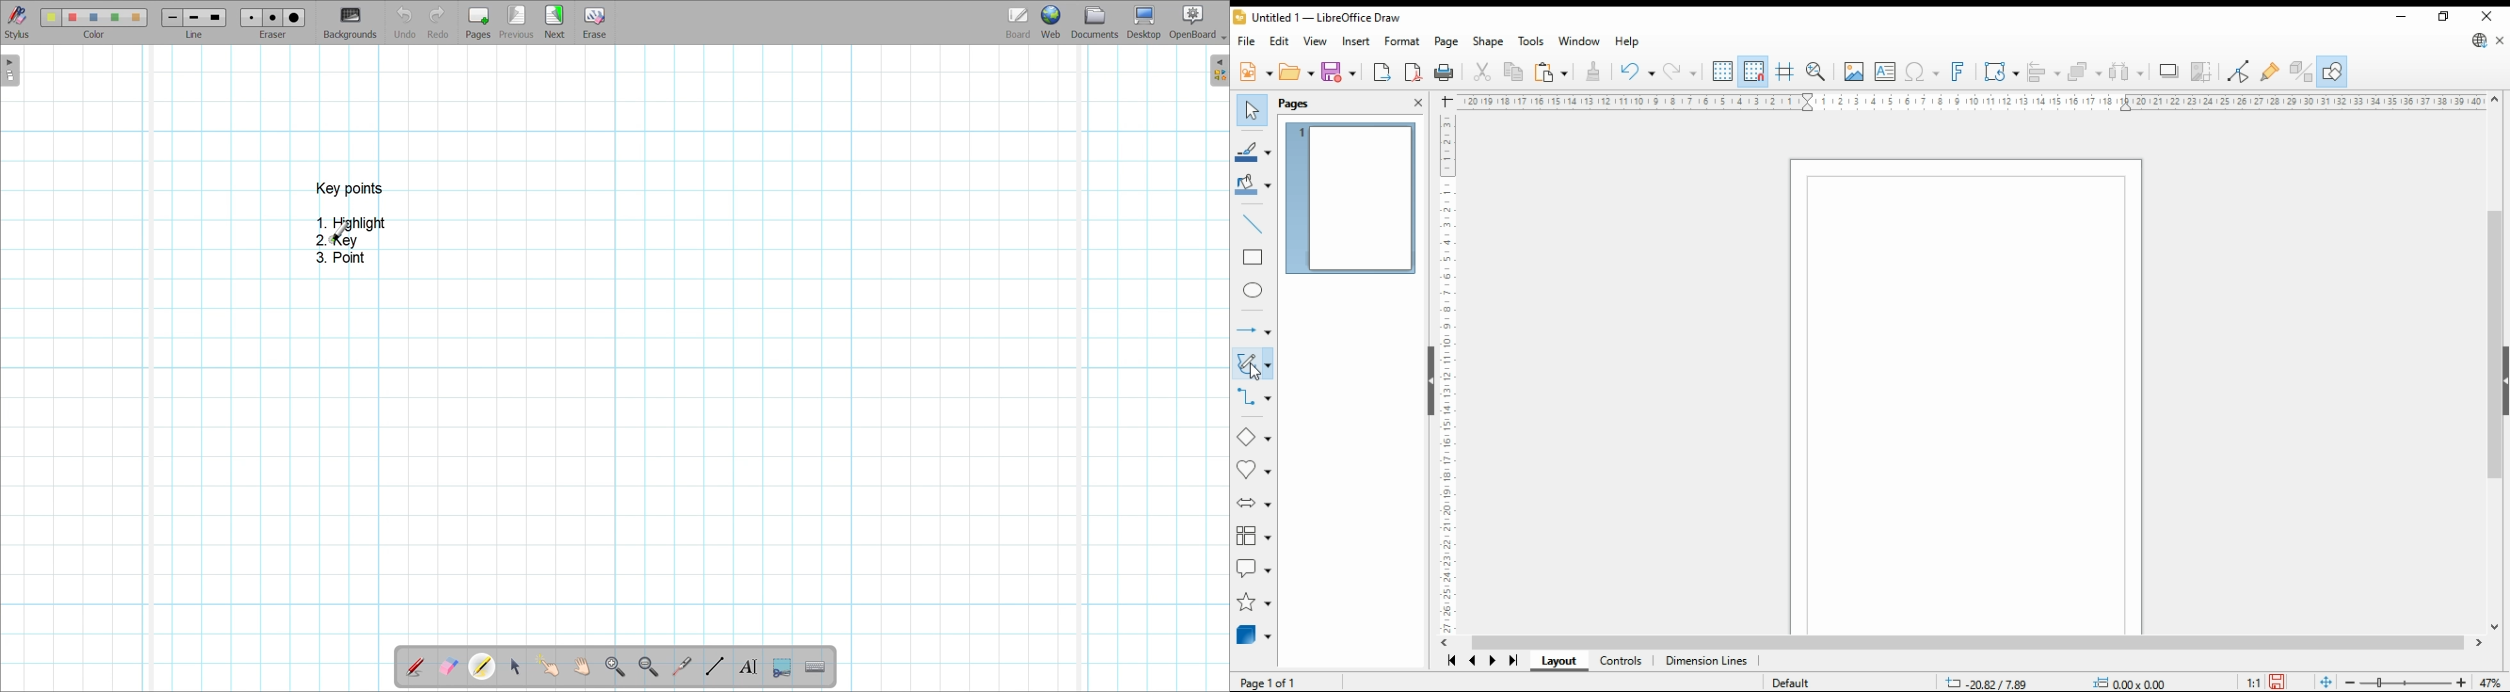 The height and width of the screenshot is (700, 2520). What do you see at coordinates (1532, 42) in the screenshot?
I see `tools` at bounding box center [1532, 42].